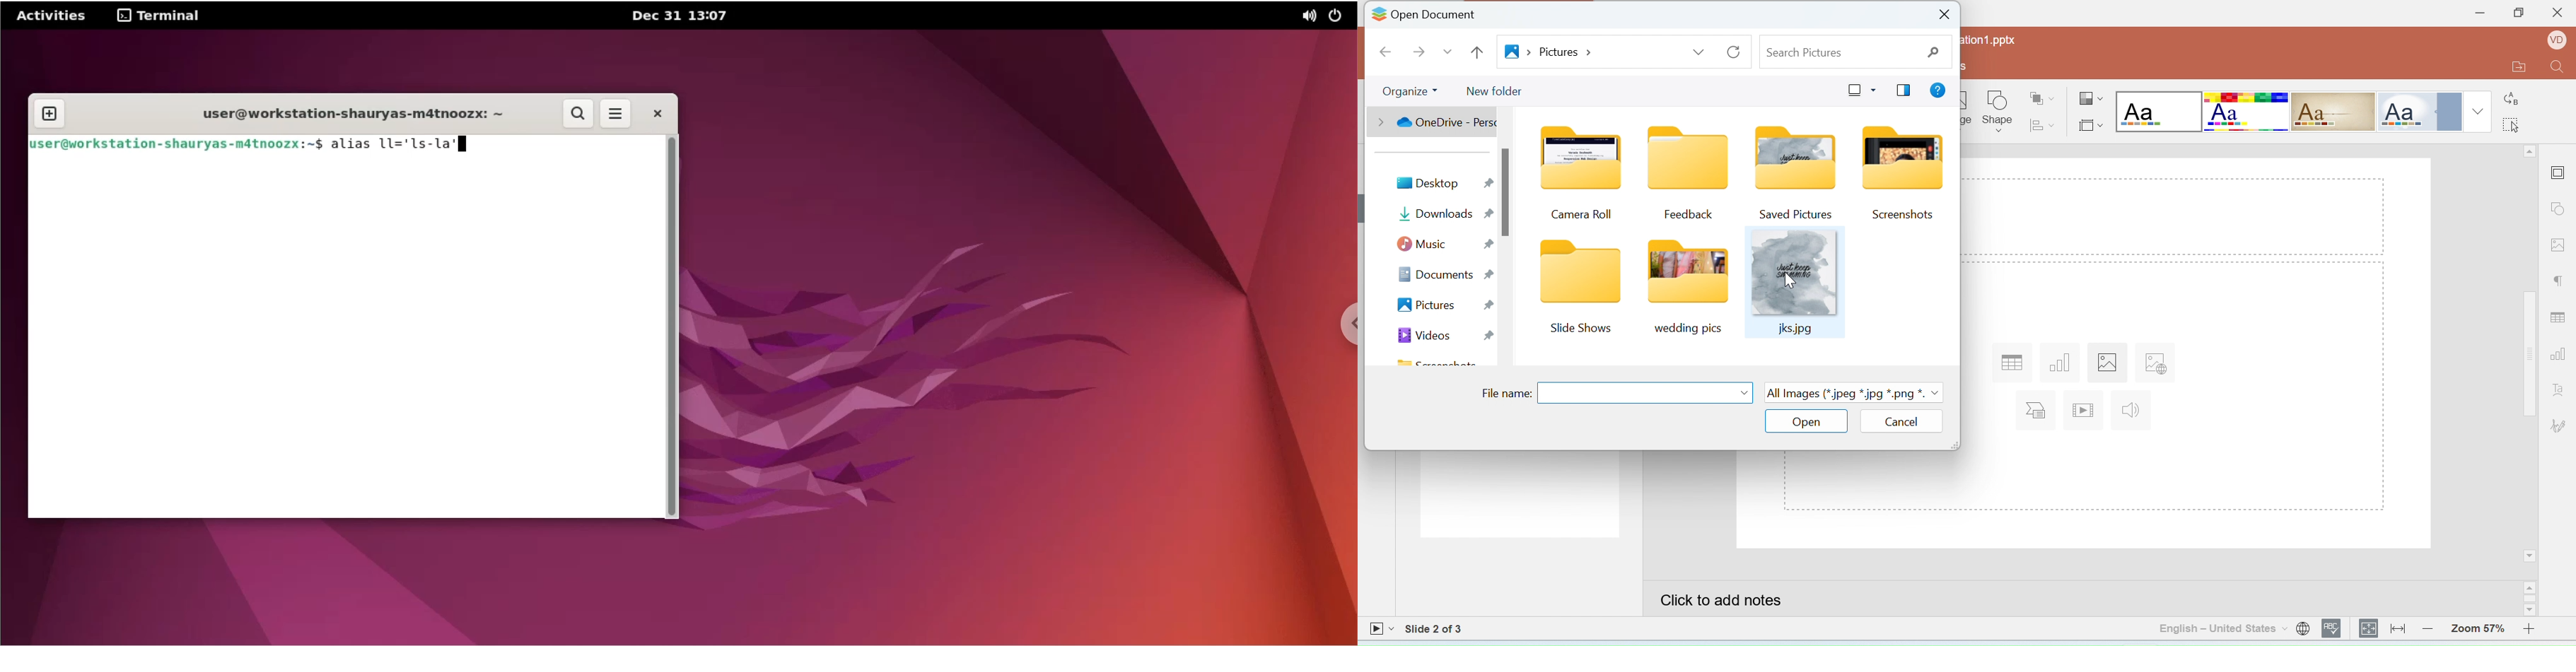 The image size is (2576, 672). I want to click on back, so click(1477, 53).